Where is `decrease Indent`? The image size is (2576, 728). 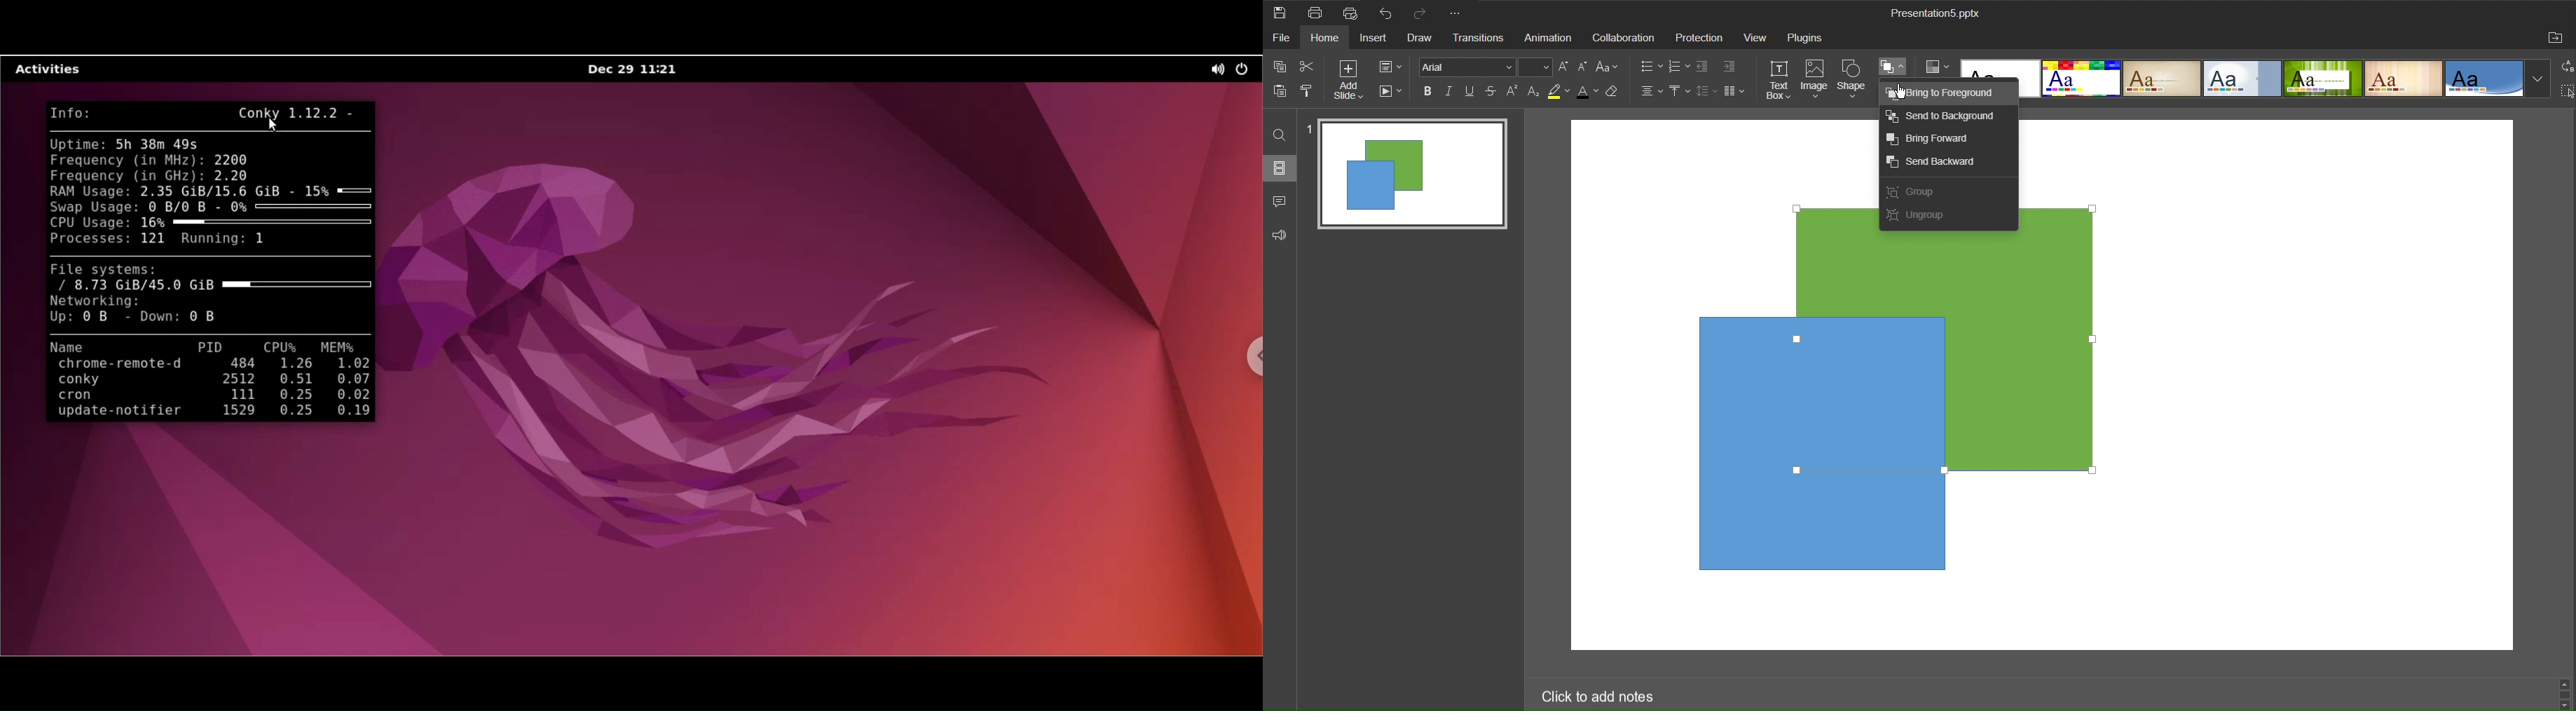 decrease Indent is located at coordinates (1704, 67).